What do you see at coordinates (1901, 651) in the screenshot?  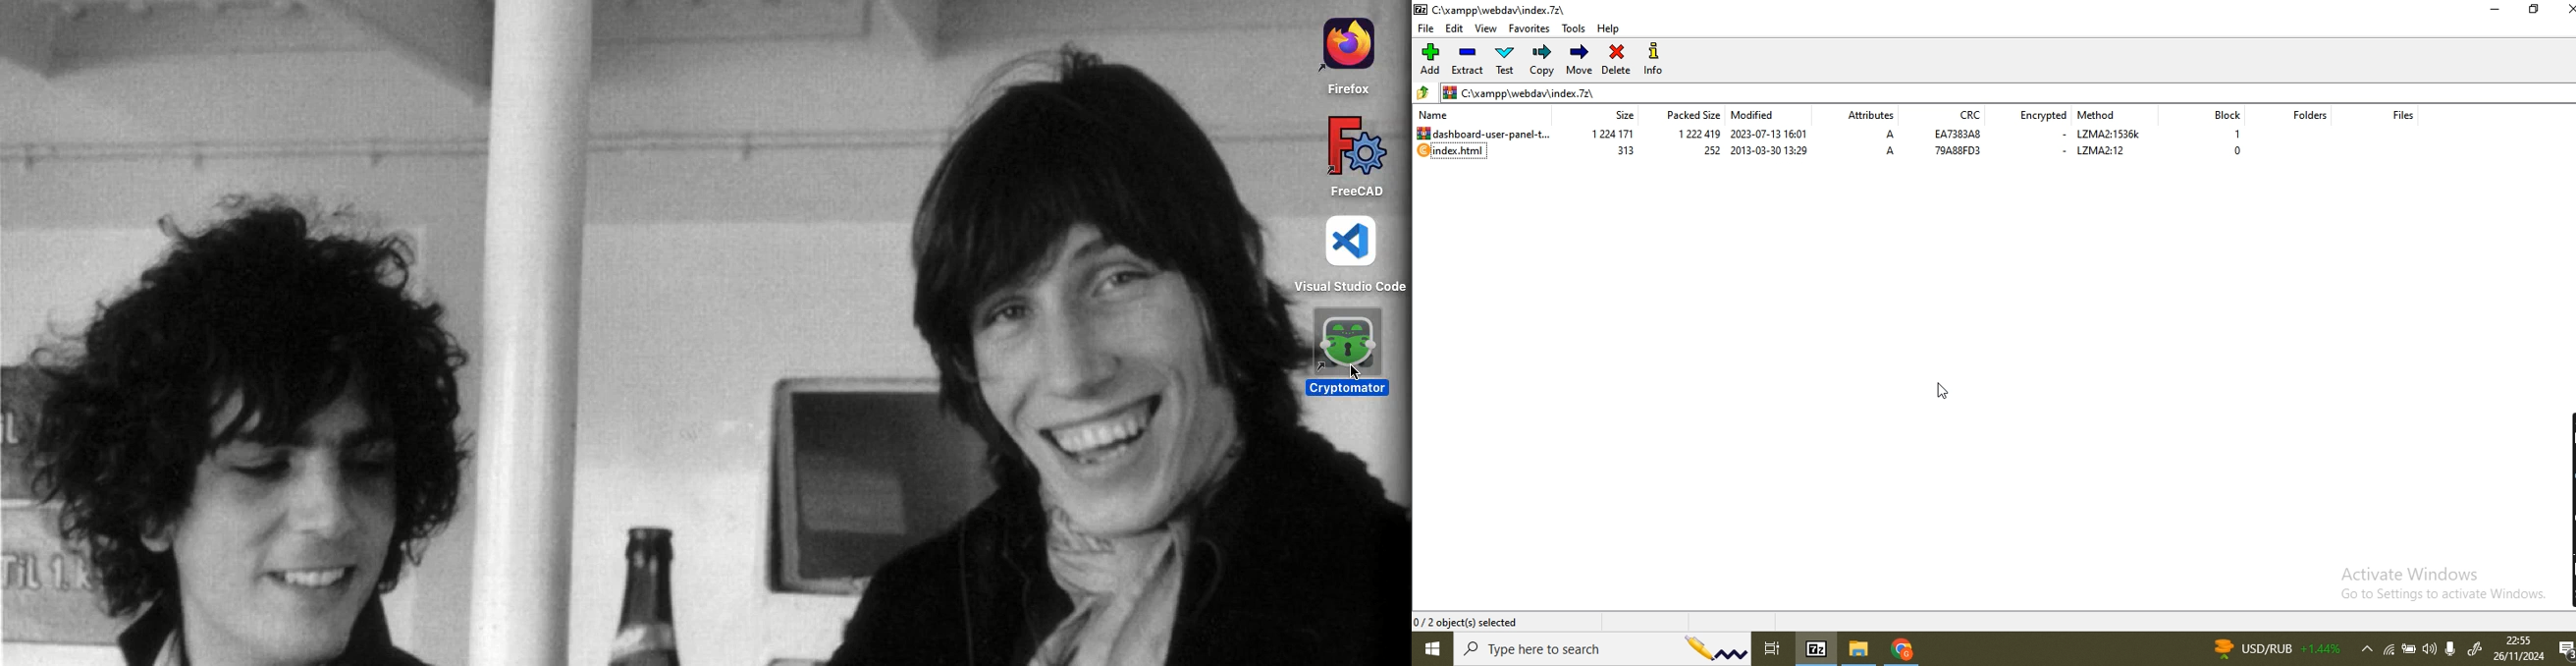 I see `chrome` at bounding box center [1901, 651].